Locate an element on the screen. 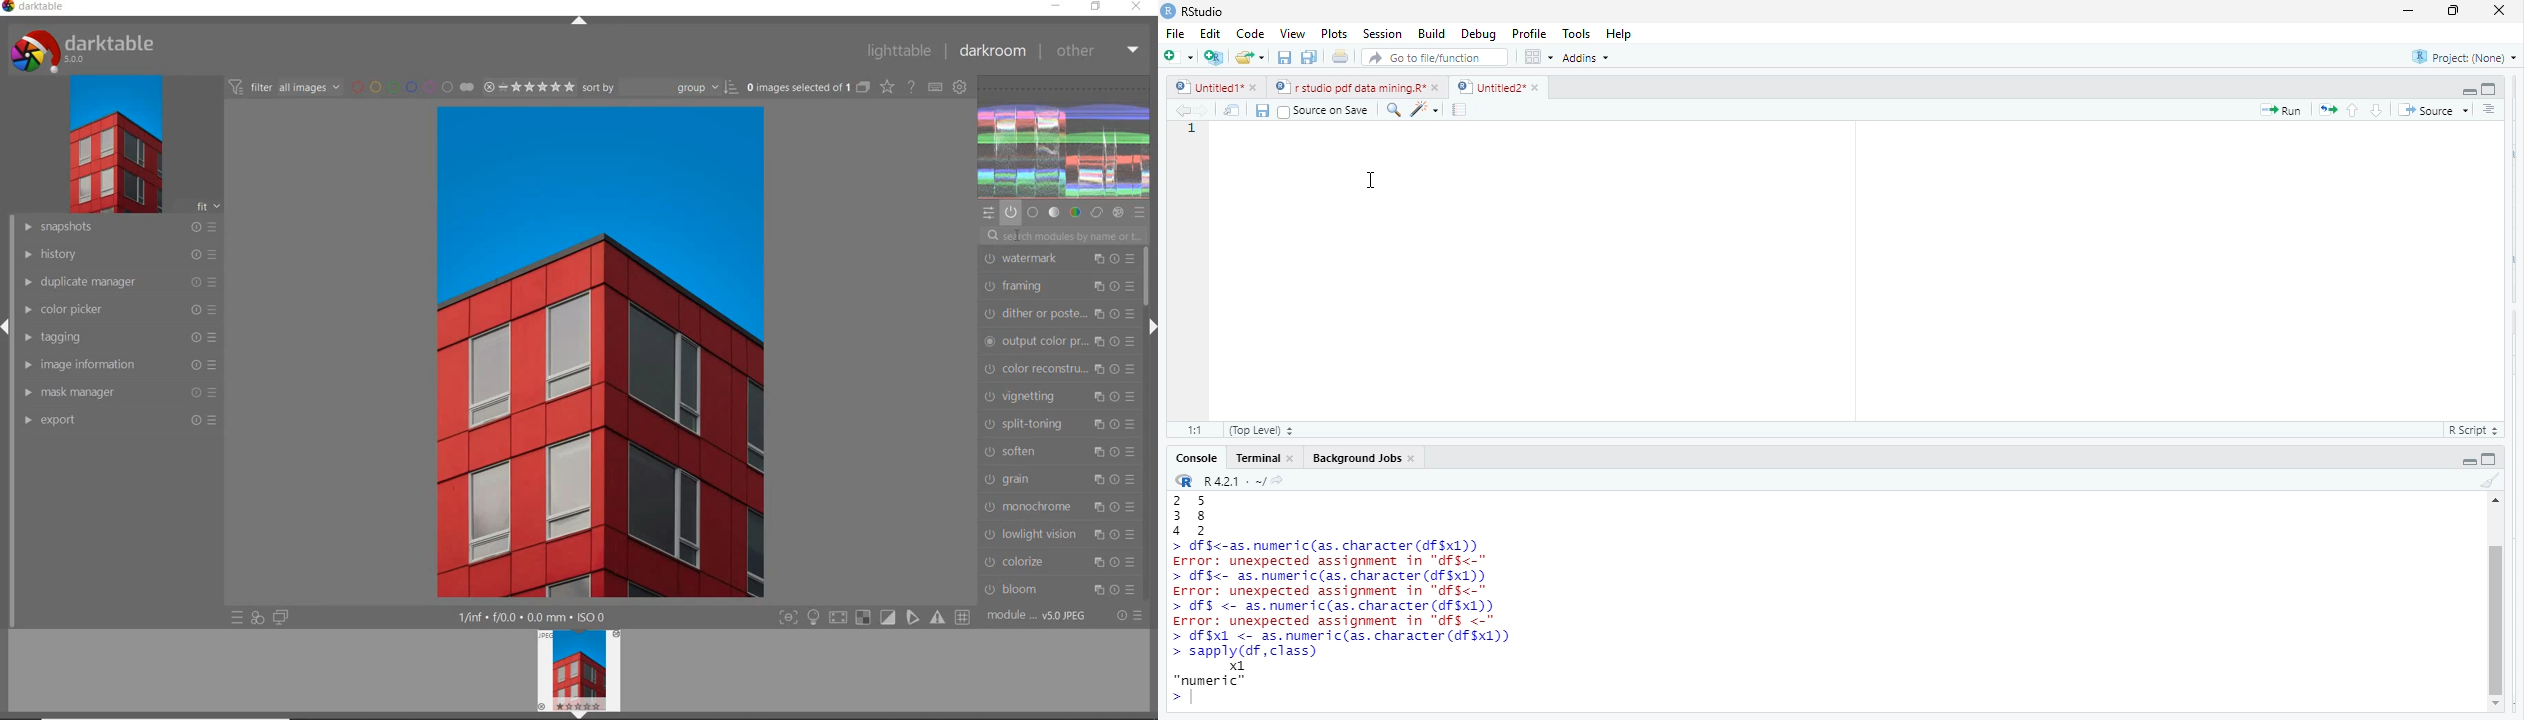  selected images is located at coordinates (797, 86).